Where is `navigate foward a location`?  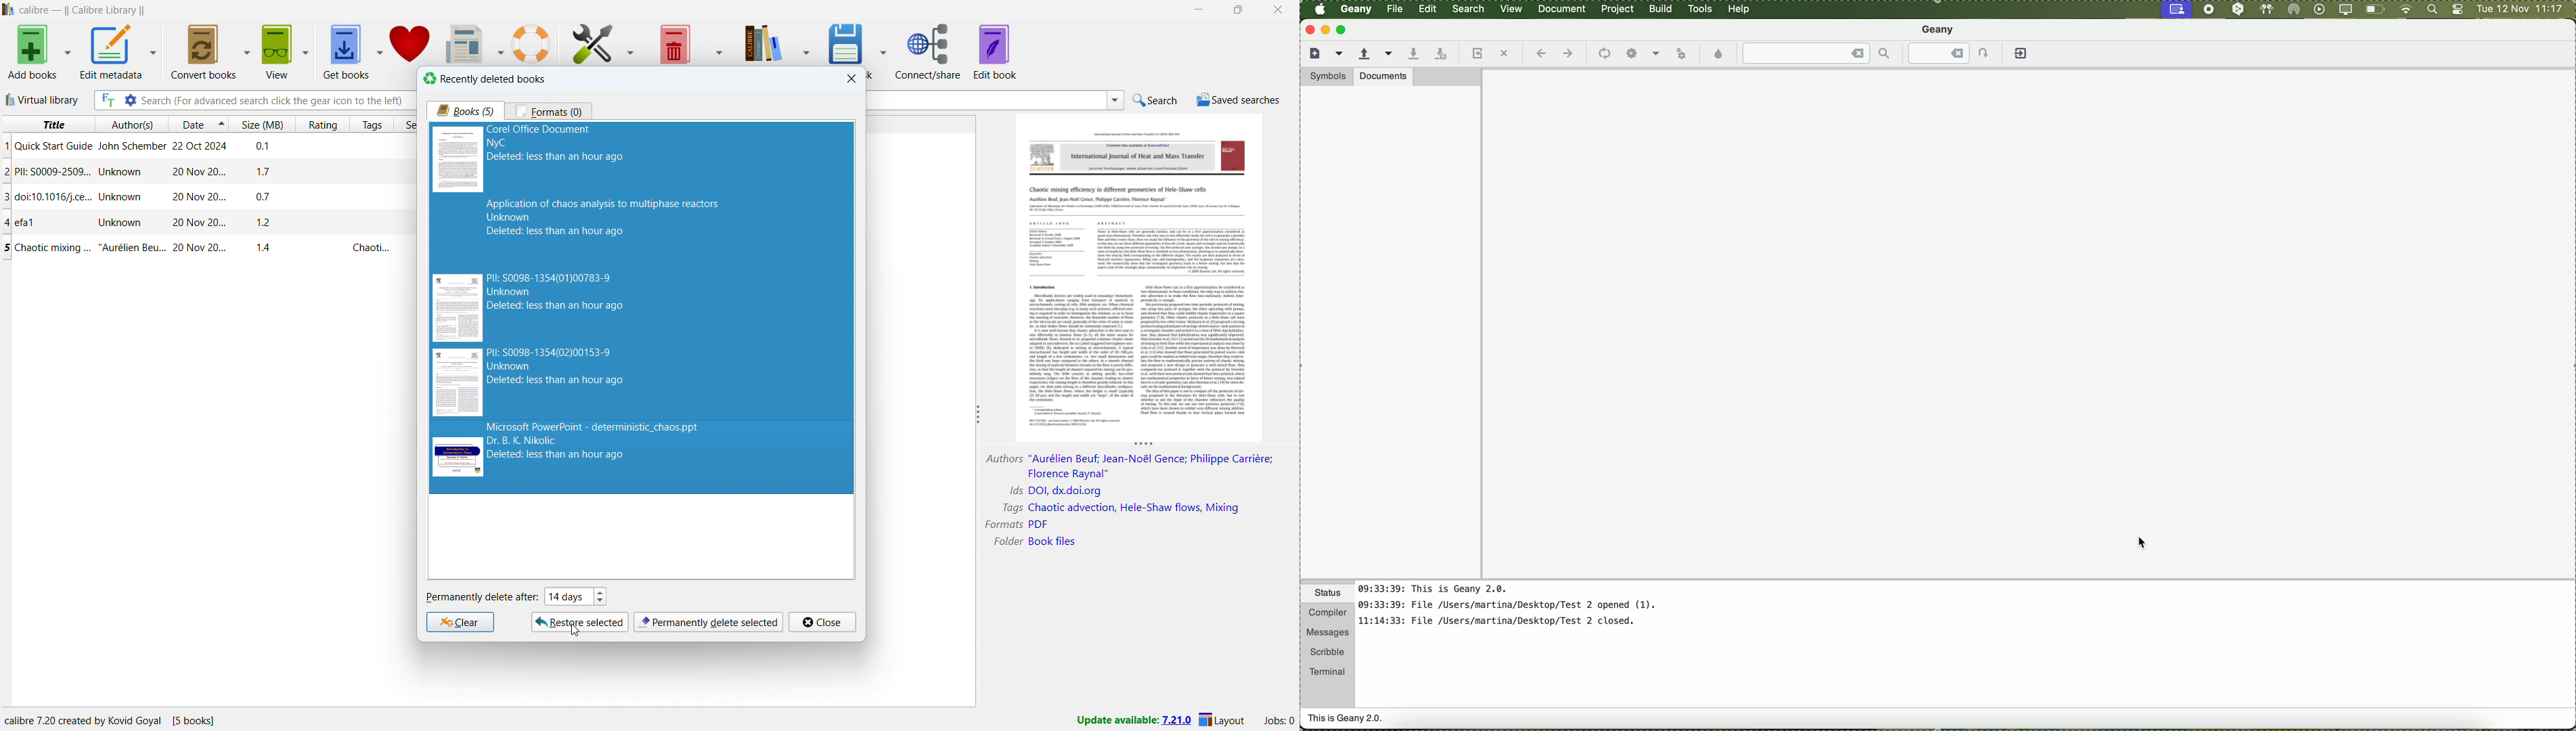
navigate foward a location is located at coordinates (1567, 54).